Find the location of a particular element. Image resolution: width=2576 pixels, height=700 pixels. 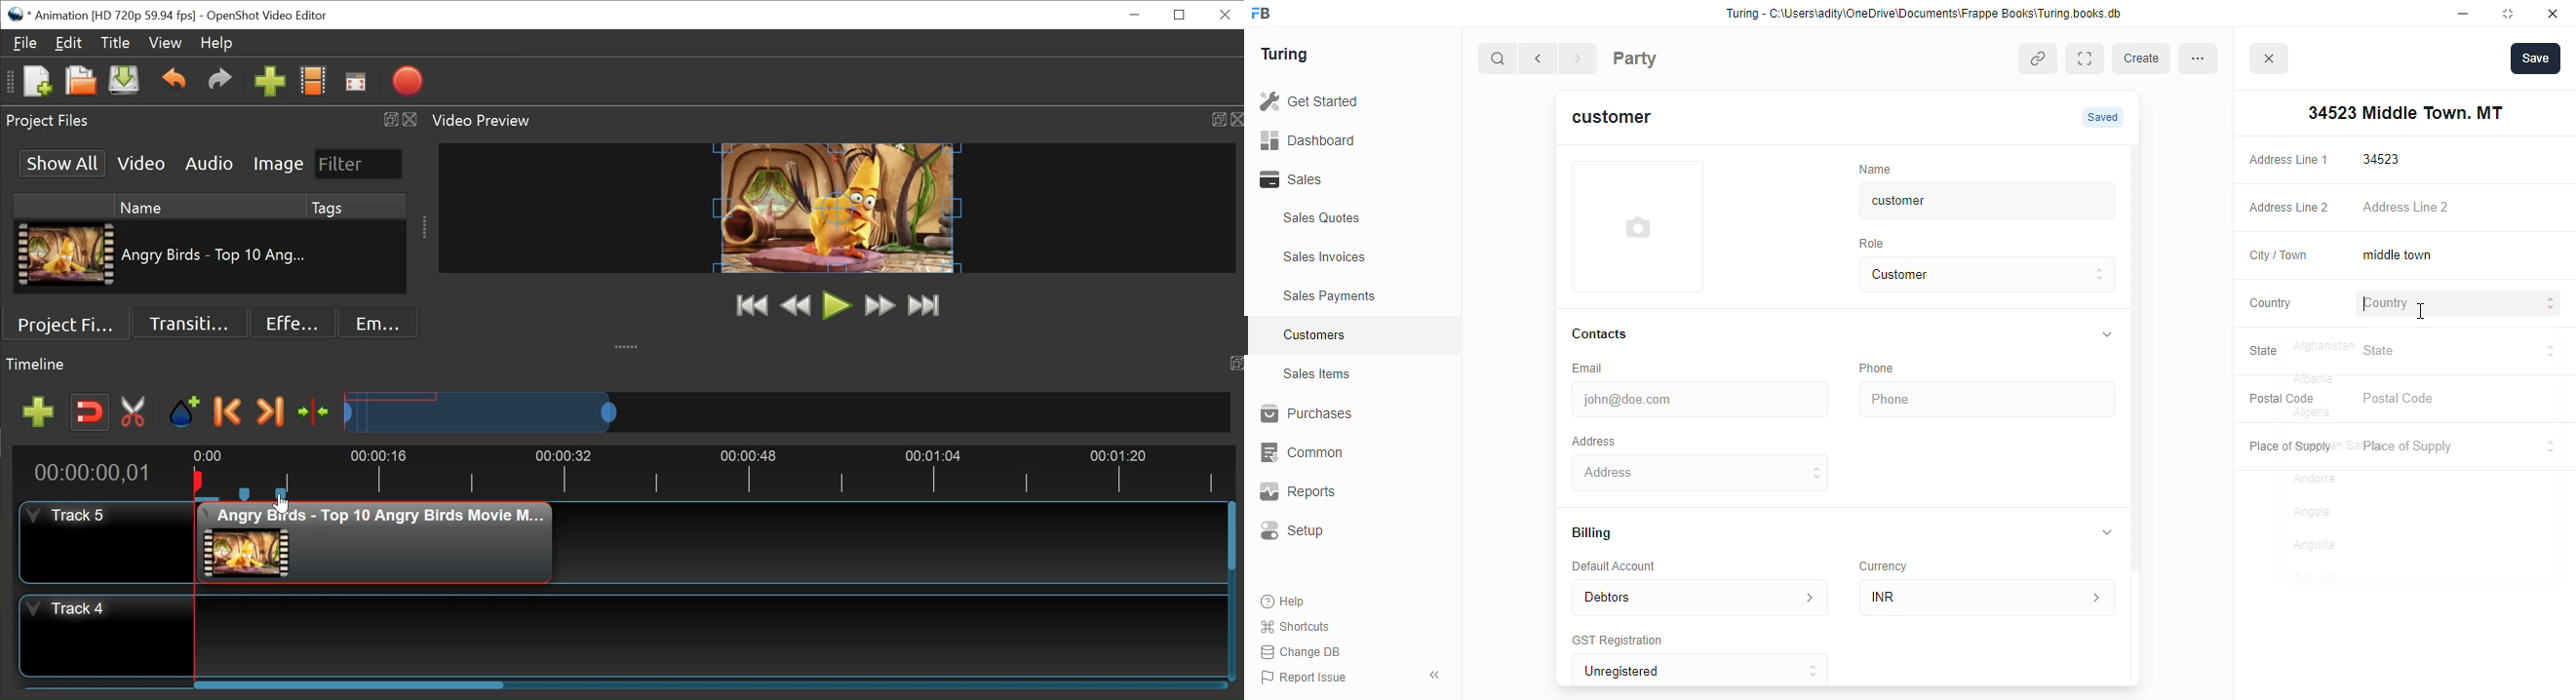

collapse is located at coordinates (2105, 335).